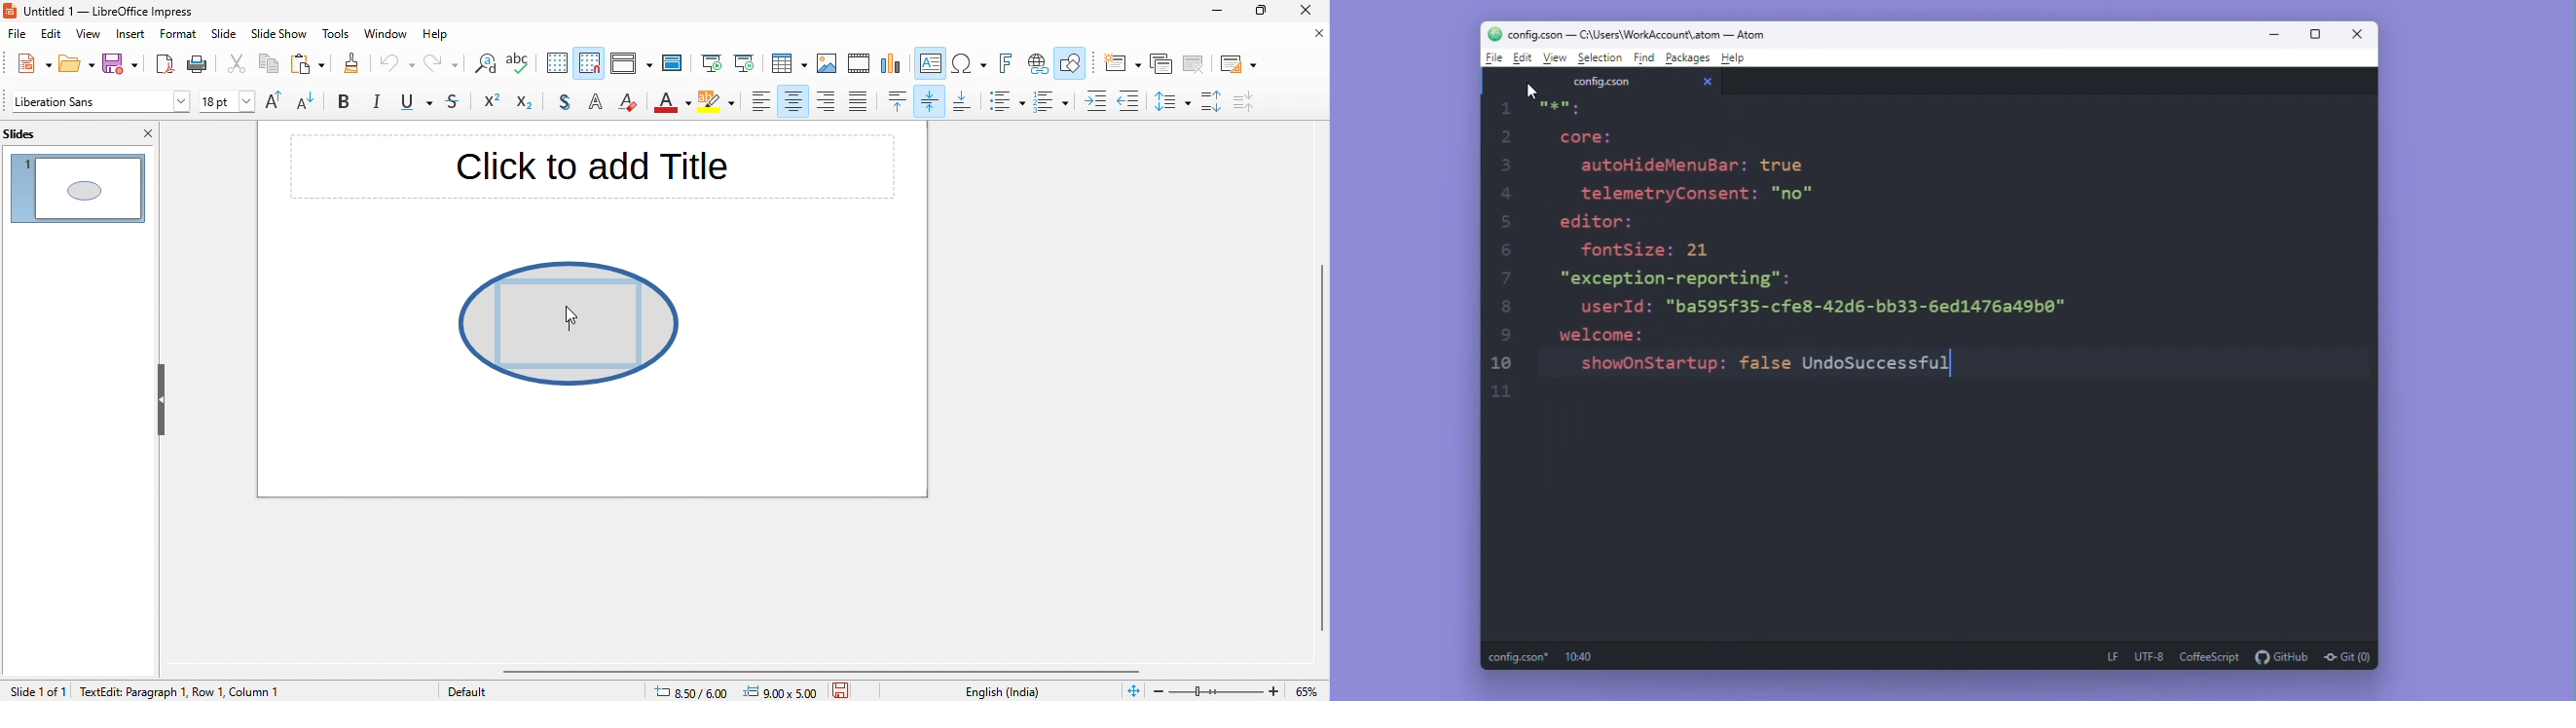 This screenshot has width=2576, height=728. What do you see at coordinates (2348, 655) in the screenshot?
I see `git(0)` at bounding box center [2348, 655].